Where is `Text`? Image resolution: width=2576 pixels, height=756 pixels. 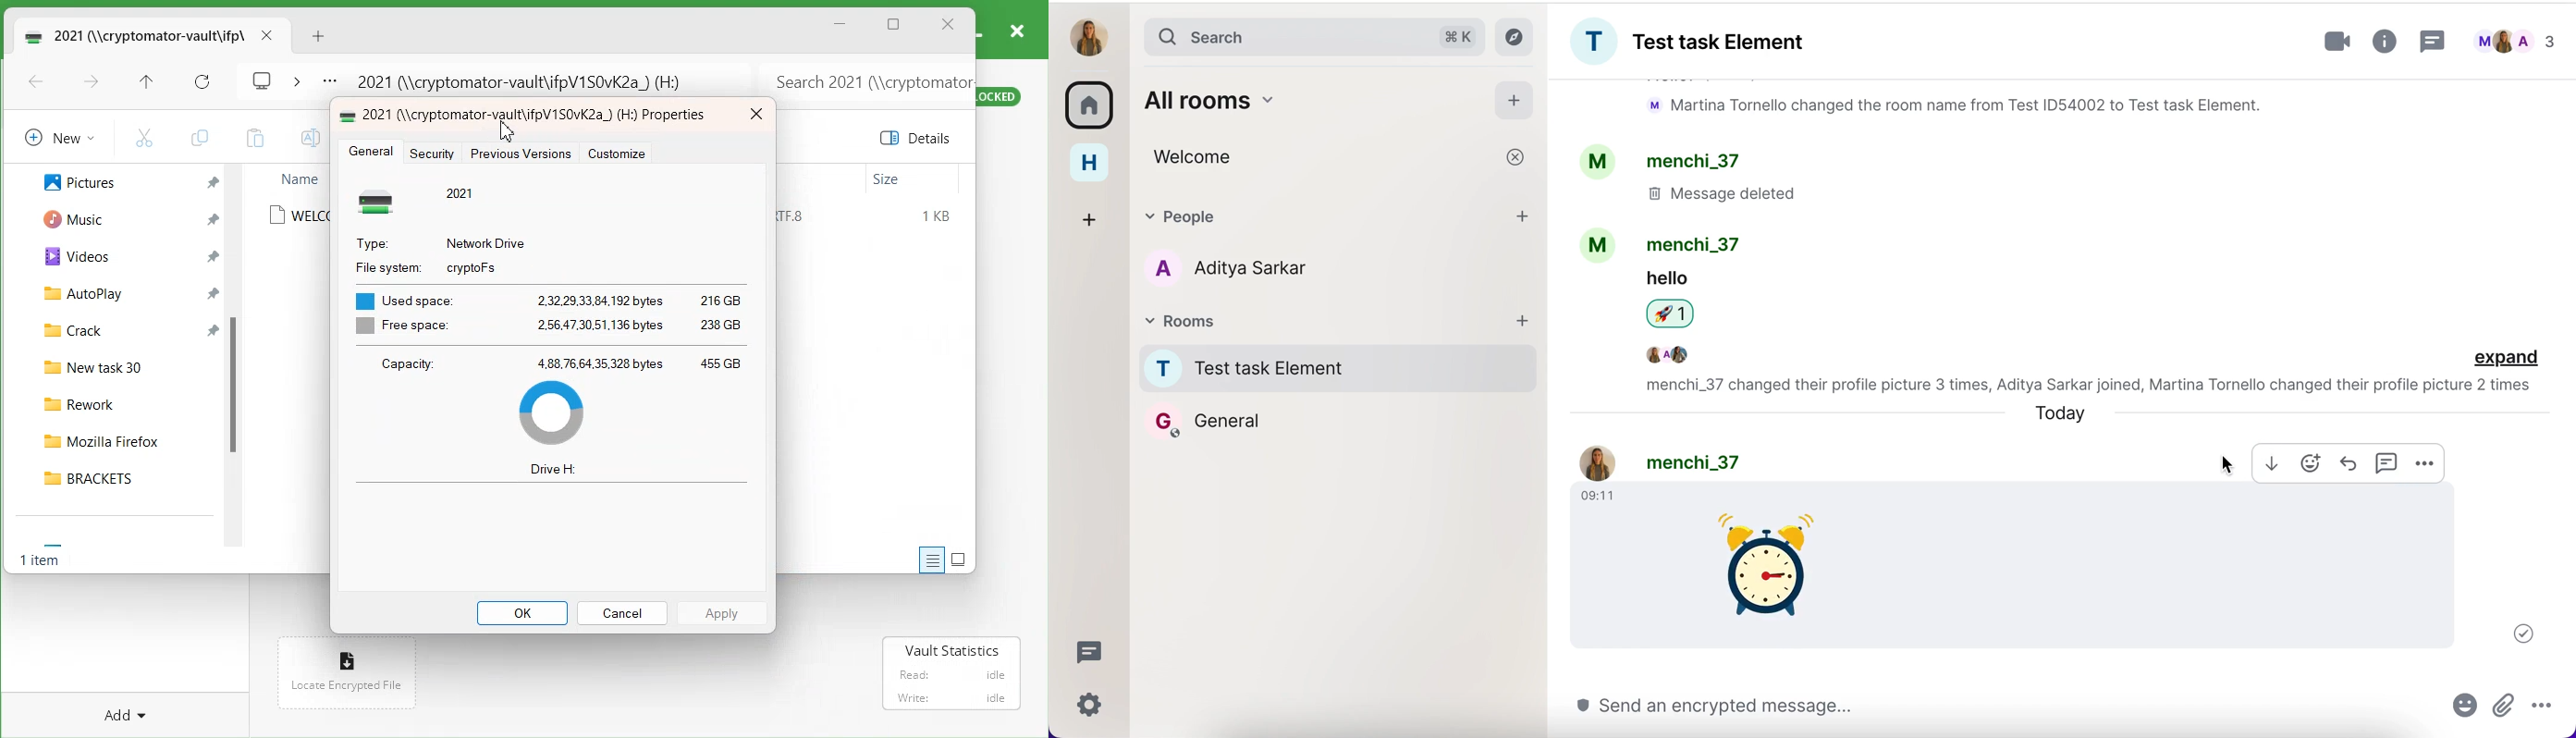
Text is located at coordinates (43, 562).